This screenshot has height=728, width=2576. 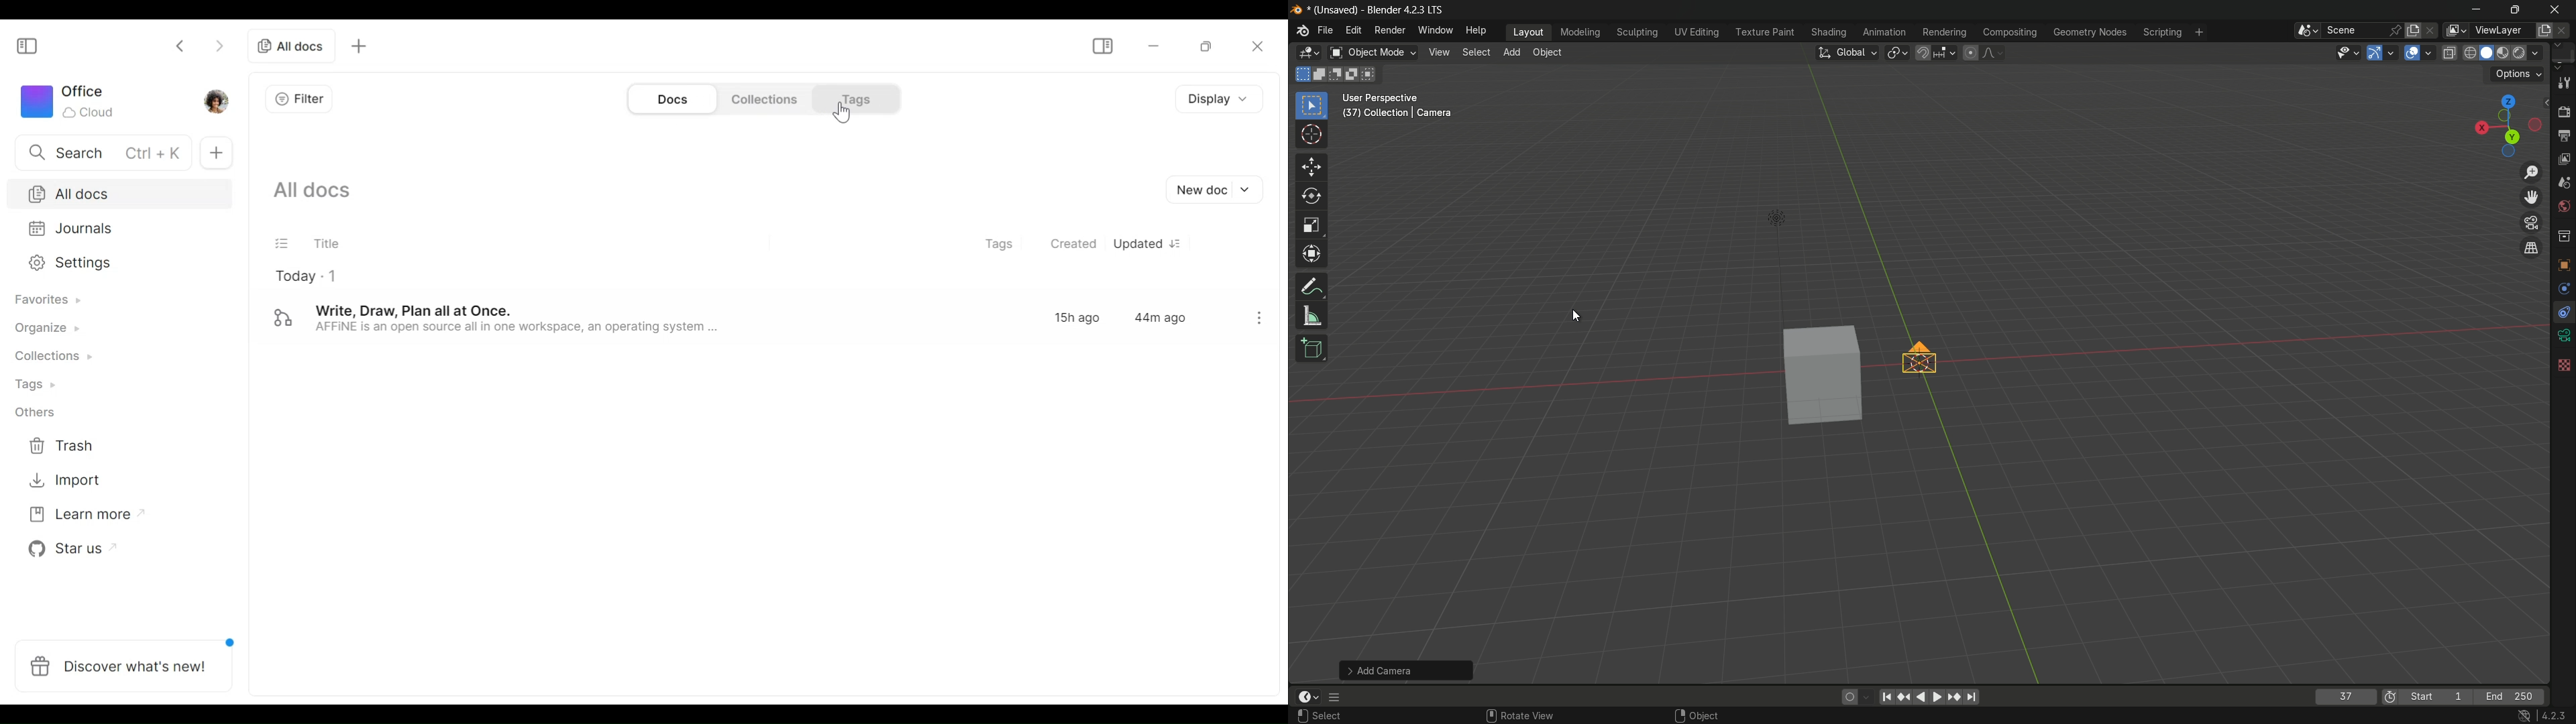 What do you see at coordinates (2504, 125) in the screenshot?
I see `viewport preset` at bounding box center [2504, 125].